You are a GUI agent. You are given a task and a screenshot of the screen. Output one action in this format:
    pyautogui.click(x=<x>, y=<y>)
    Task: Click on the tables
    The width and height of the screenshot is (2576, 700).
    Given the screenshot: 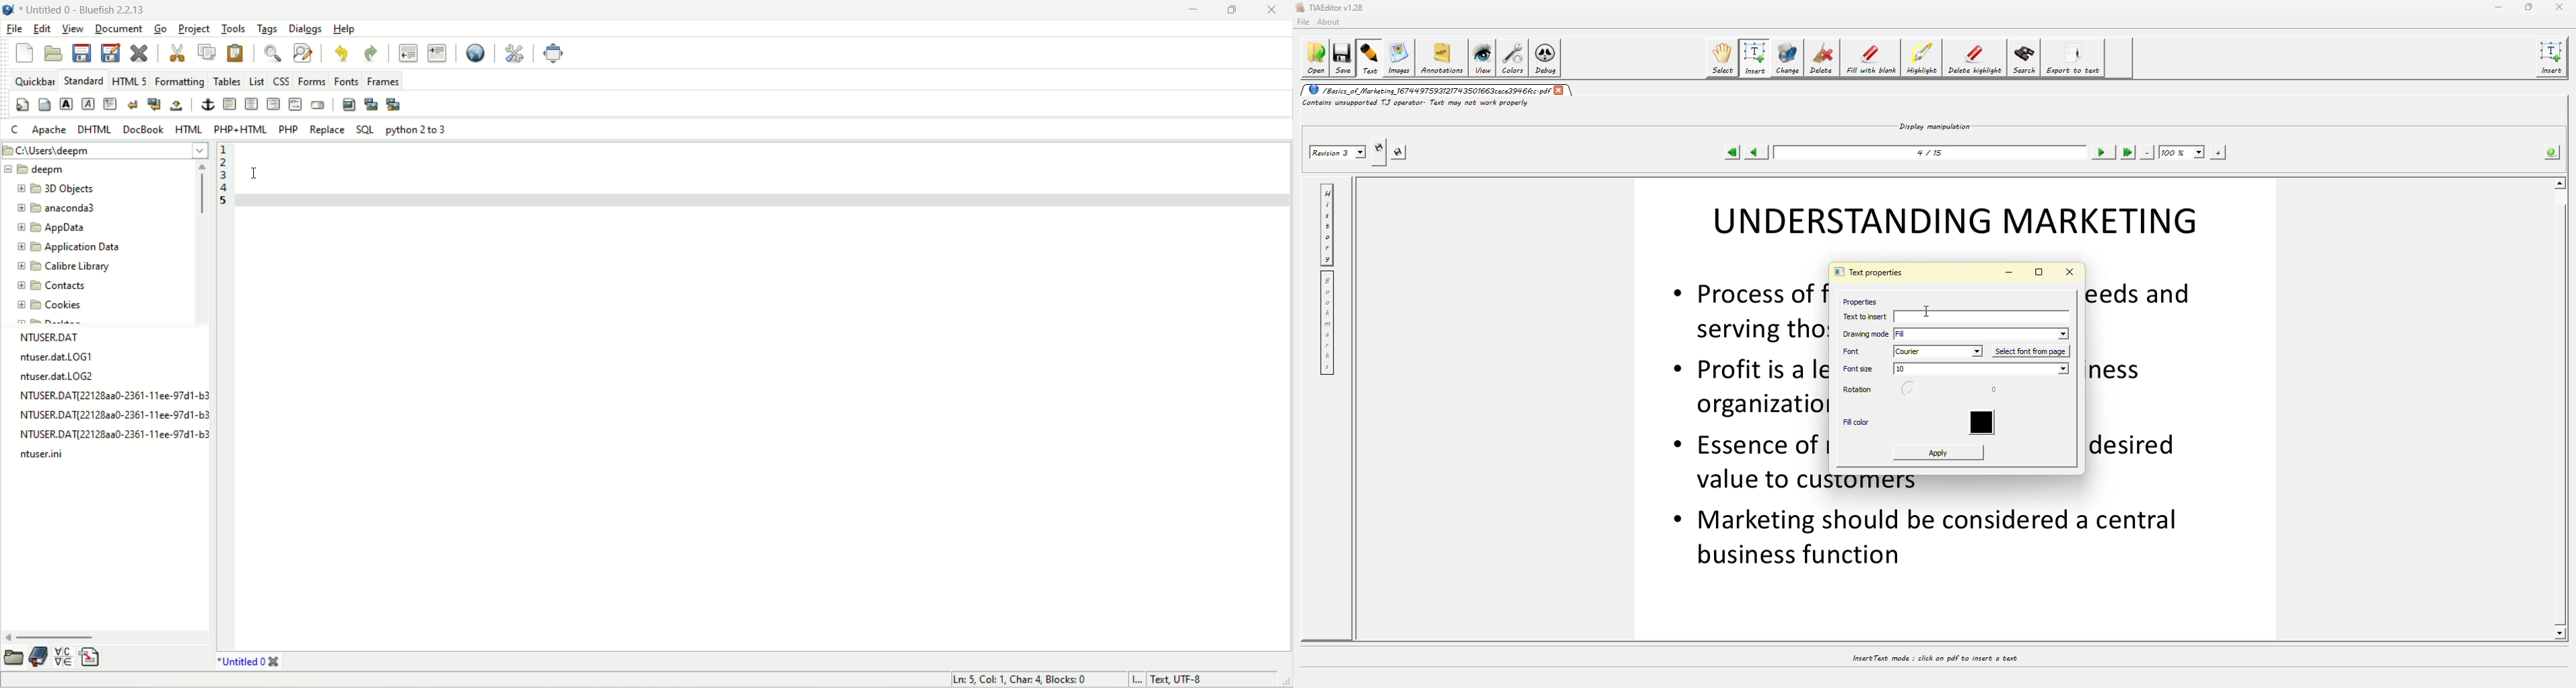 What is the action you would take?
    pyautogui.click(x=228, y=81)
    